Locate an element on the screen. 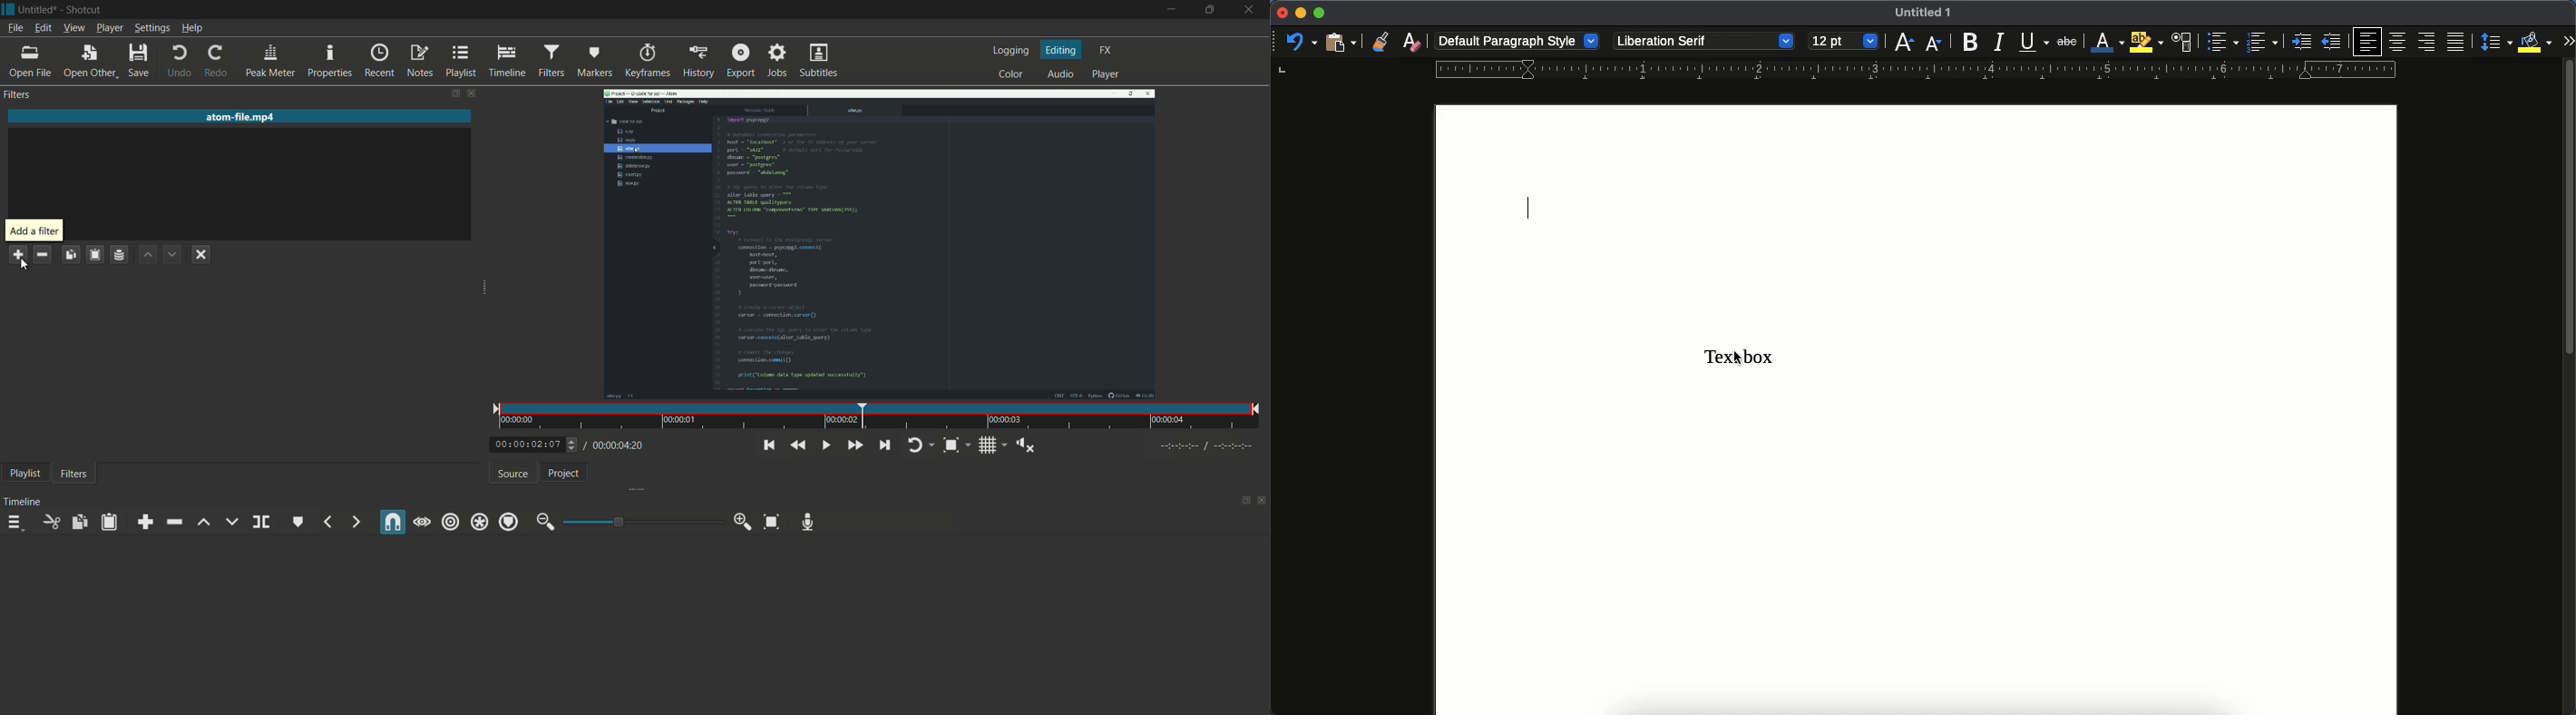  Typing is located at coordinates (1530, 209).